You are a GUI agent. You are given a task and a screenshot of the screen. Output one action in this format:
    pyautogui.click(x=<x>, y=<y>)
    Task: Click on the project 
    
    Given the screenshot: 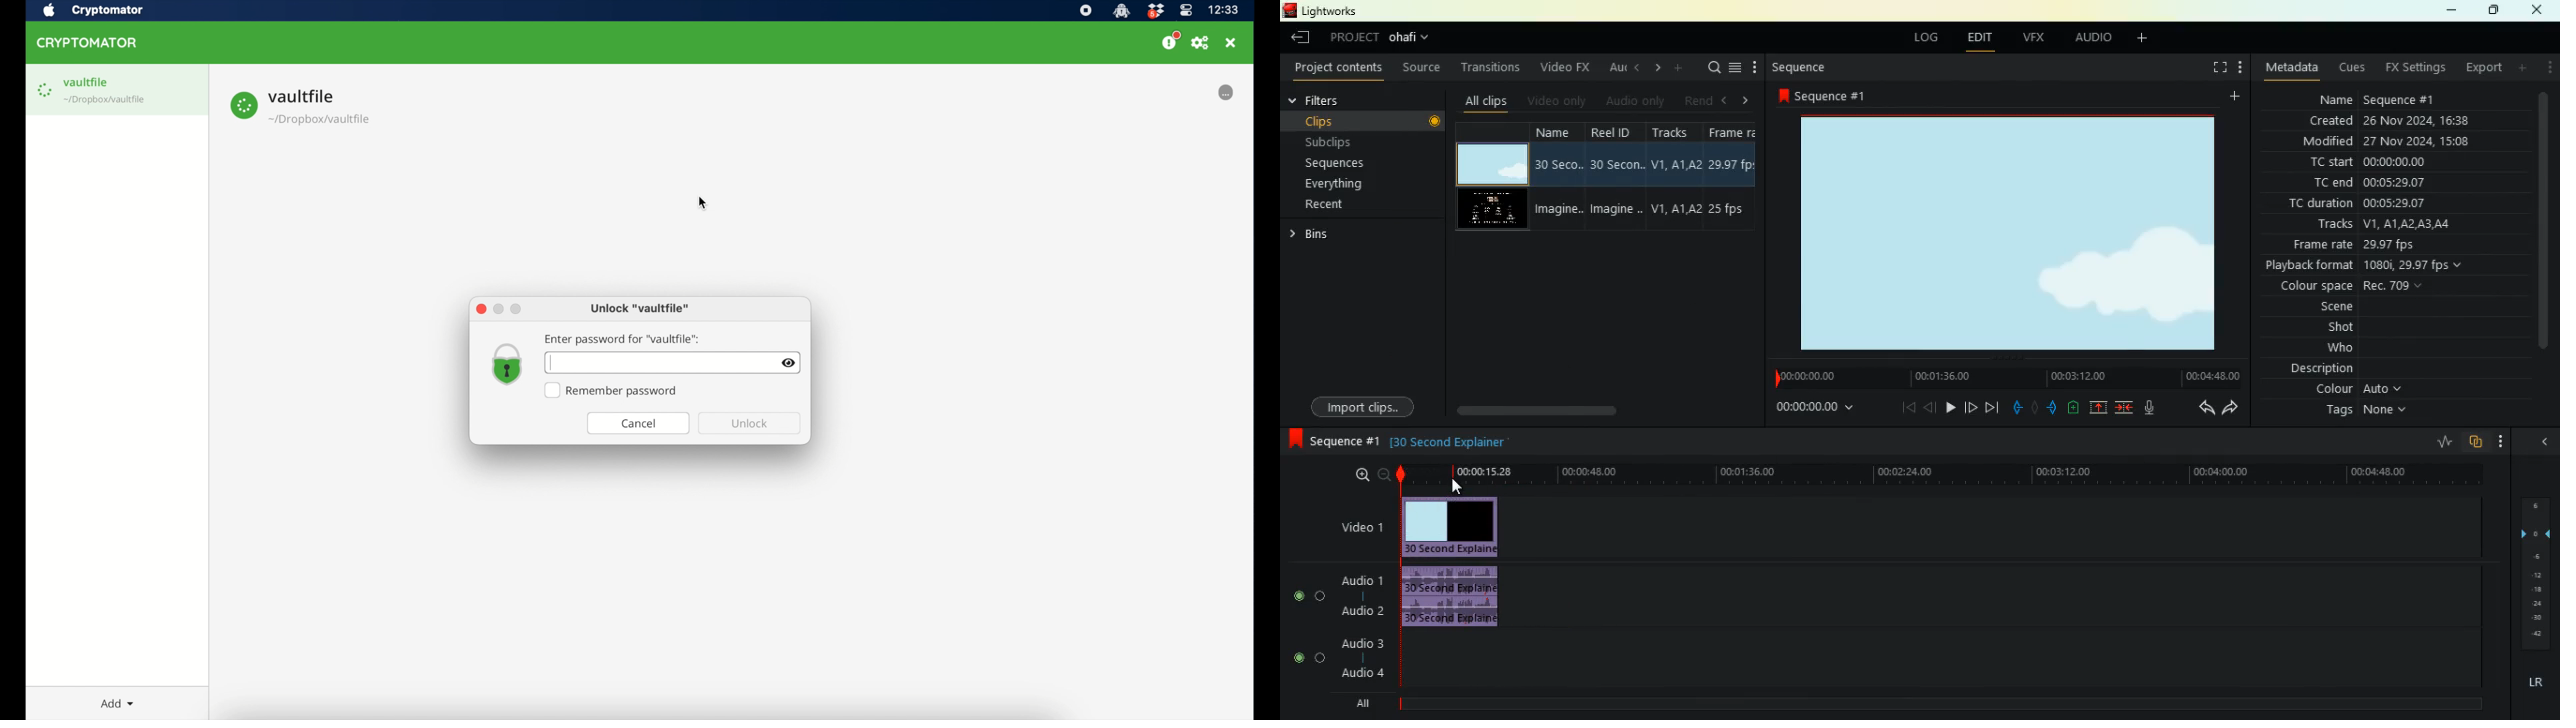 What is the action you would take?
    pyautogui.click(x=1381, y=39)
    